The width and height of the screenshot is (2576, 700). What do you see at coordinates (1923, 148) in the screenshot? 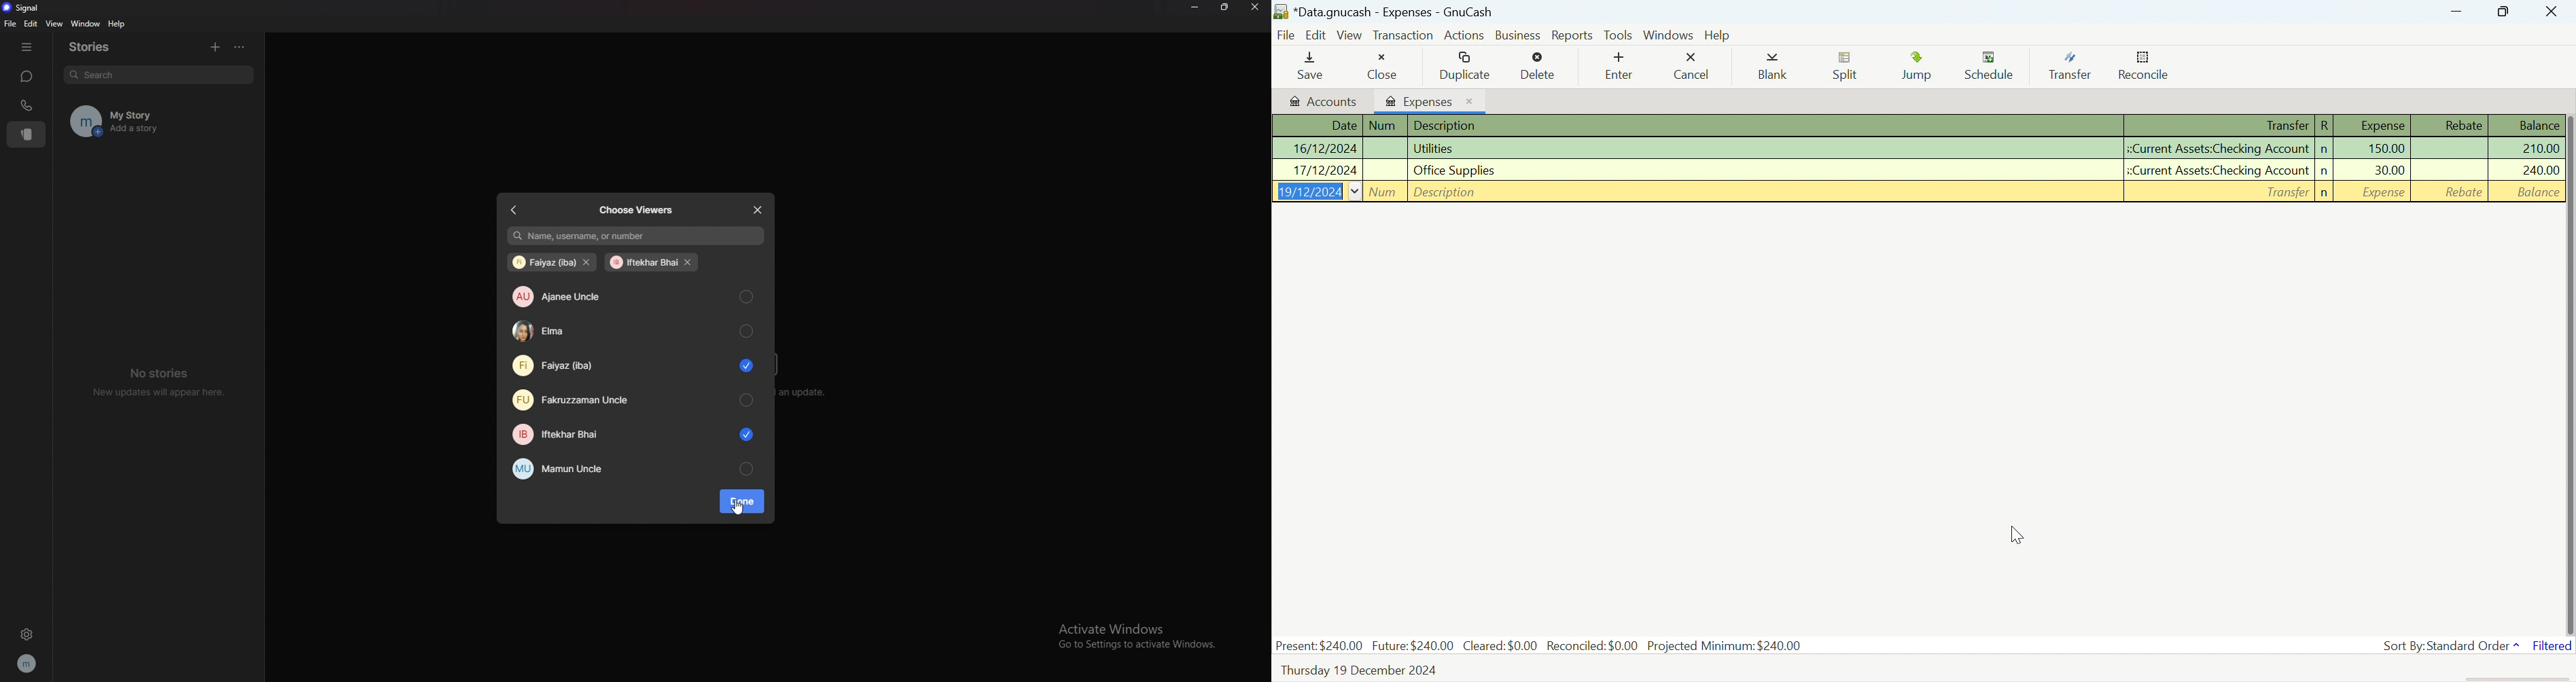
I see `Utilities Transaction` at bounding box center [1923, 148].